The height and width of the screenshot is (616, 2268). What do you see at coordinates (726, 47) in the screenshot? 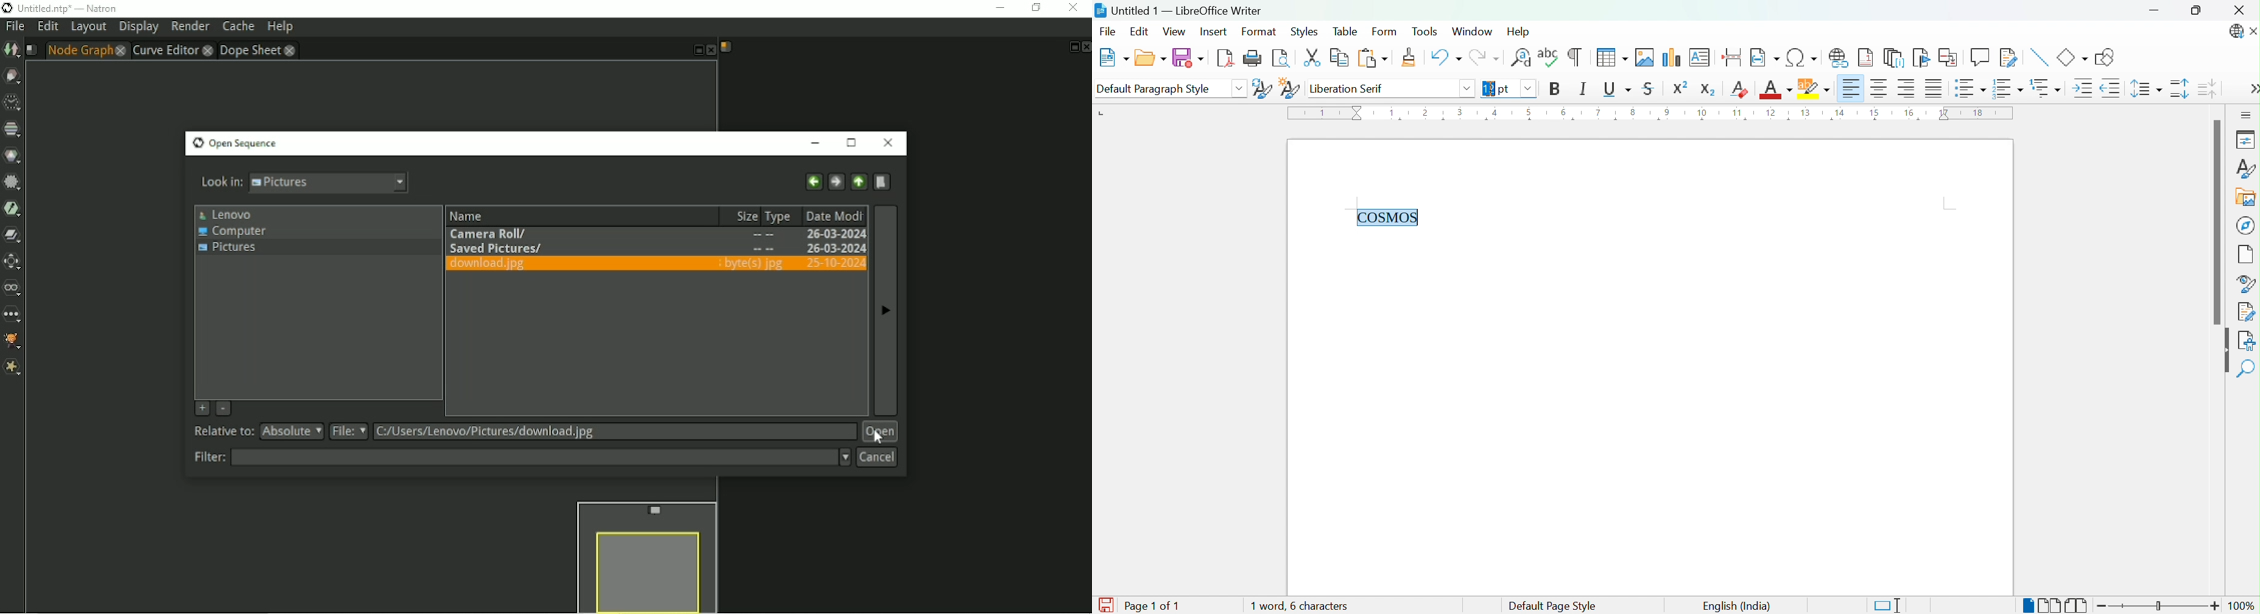
I see `Script name` at bounding box center [726, 47].